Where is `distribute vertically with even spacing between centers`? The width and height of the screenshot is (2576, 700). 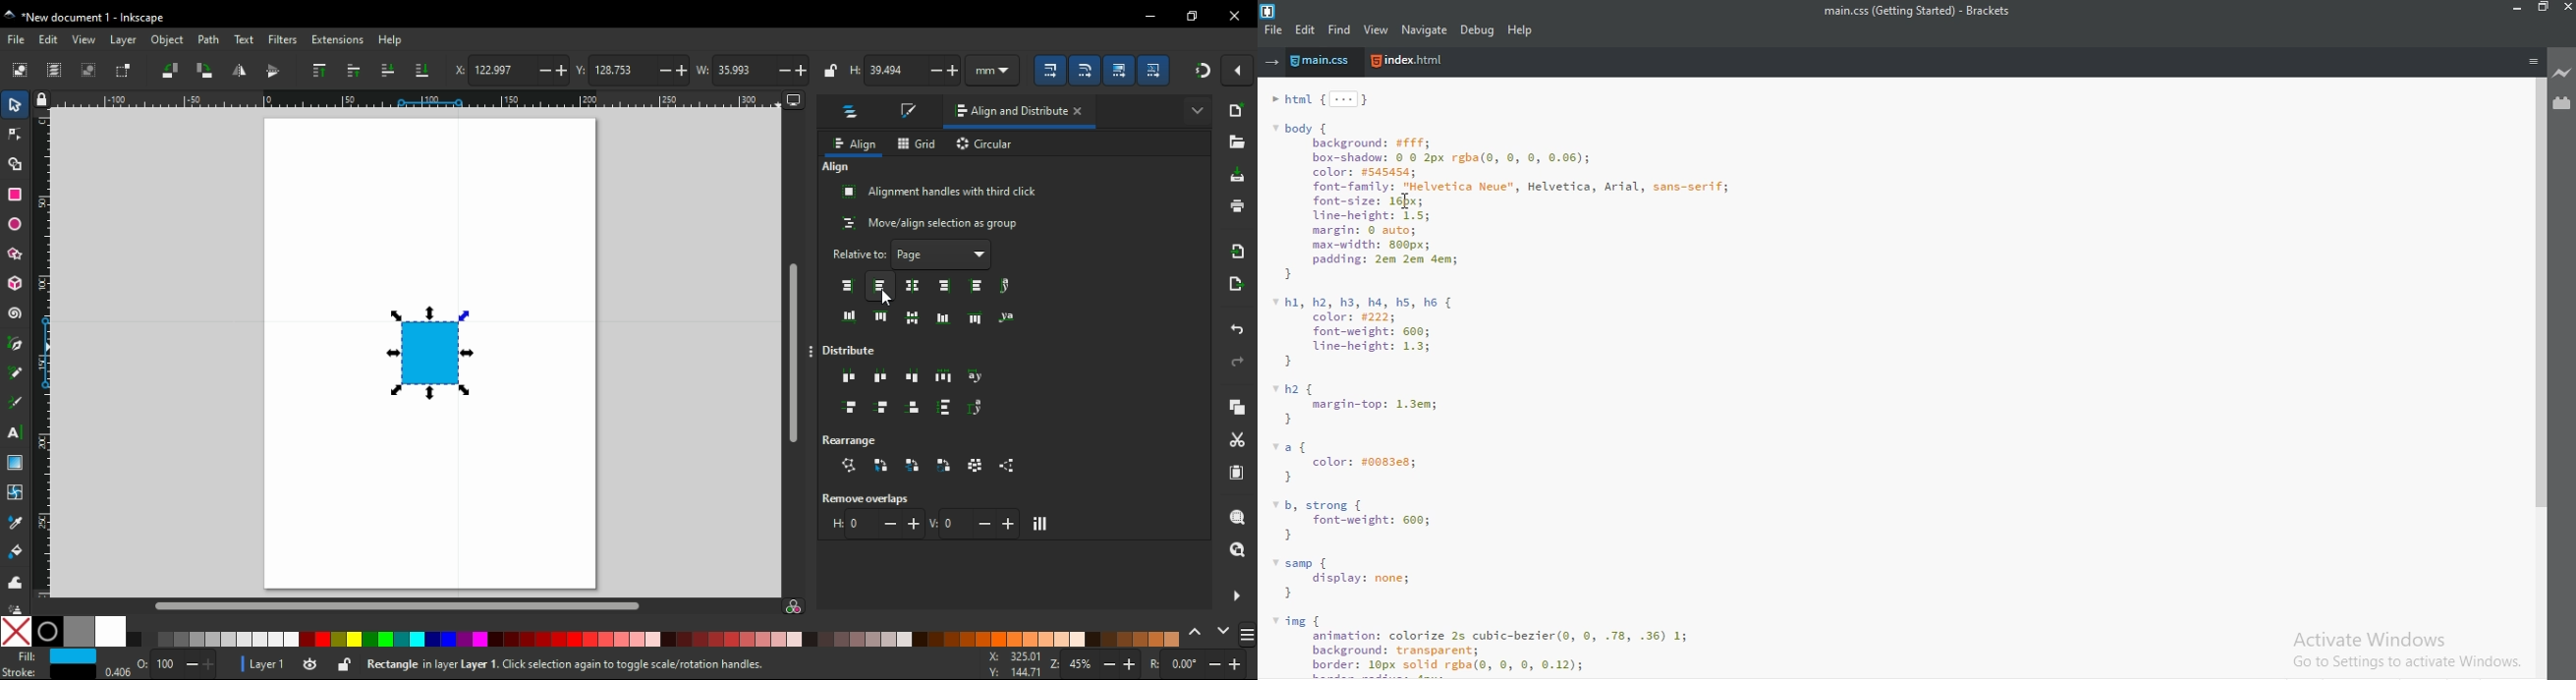 distribute vertically with even spacing between centers is located at coordinates (881, 407).